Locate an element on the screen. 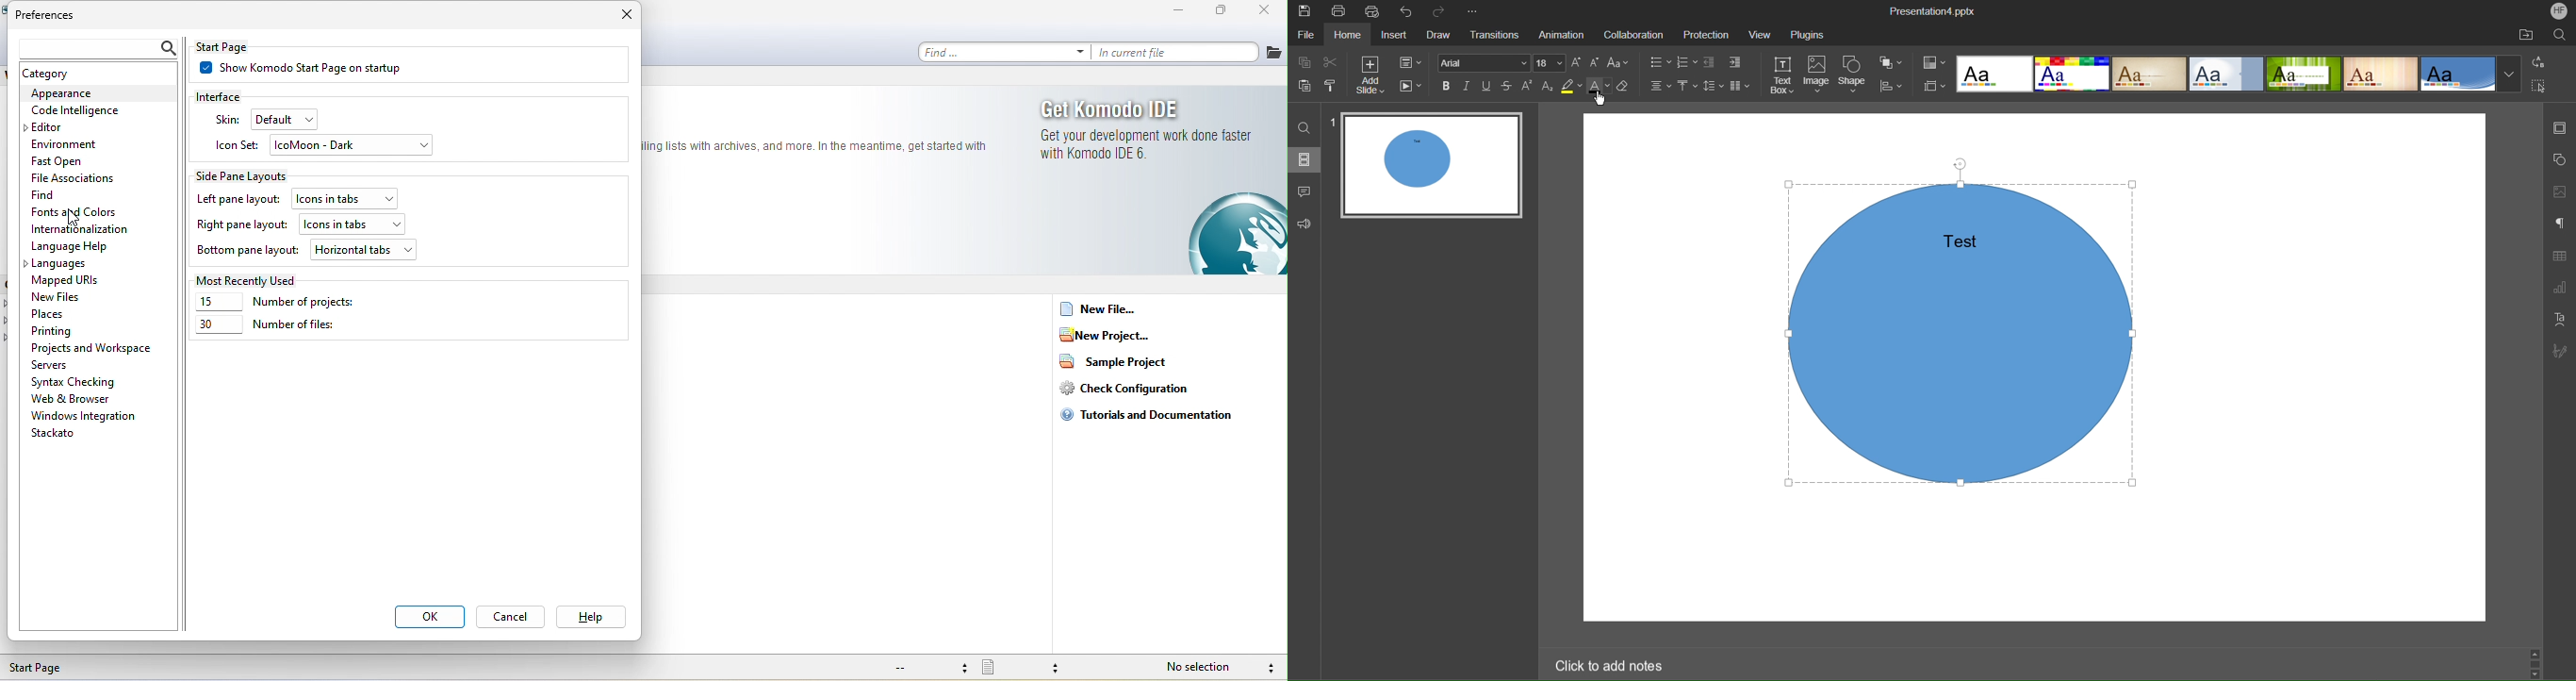 This screenshot has width=2576, height=700. Paragraph Settings is located at coordinates (2559, 223).